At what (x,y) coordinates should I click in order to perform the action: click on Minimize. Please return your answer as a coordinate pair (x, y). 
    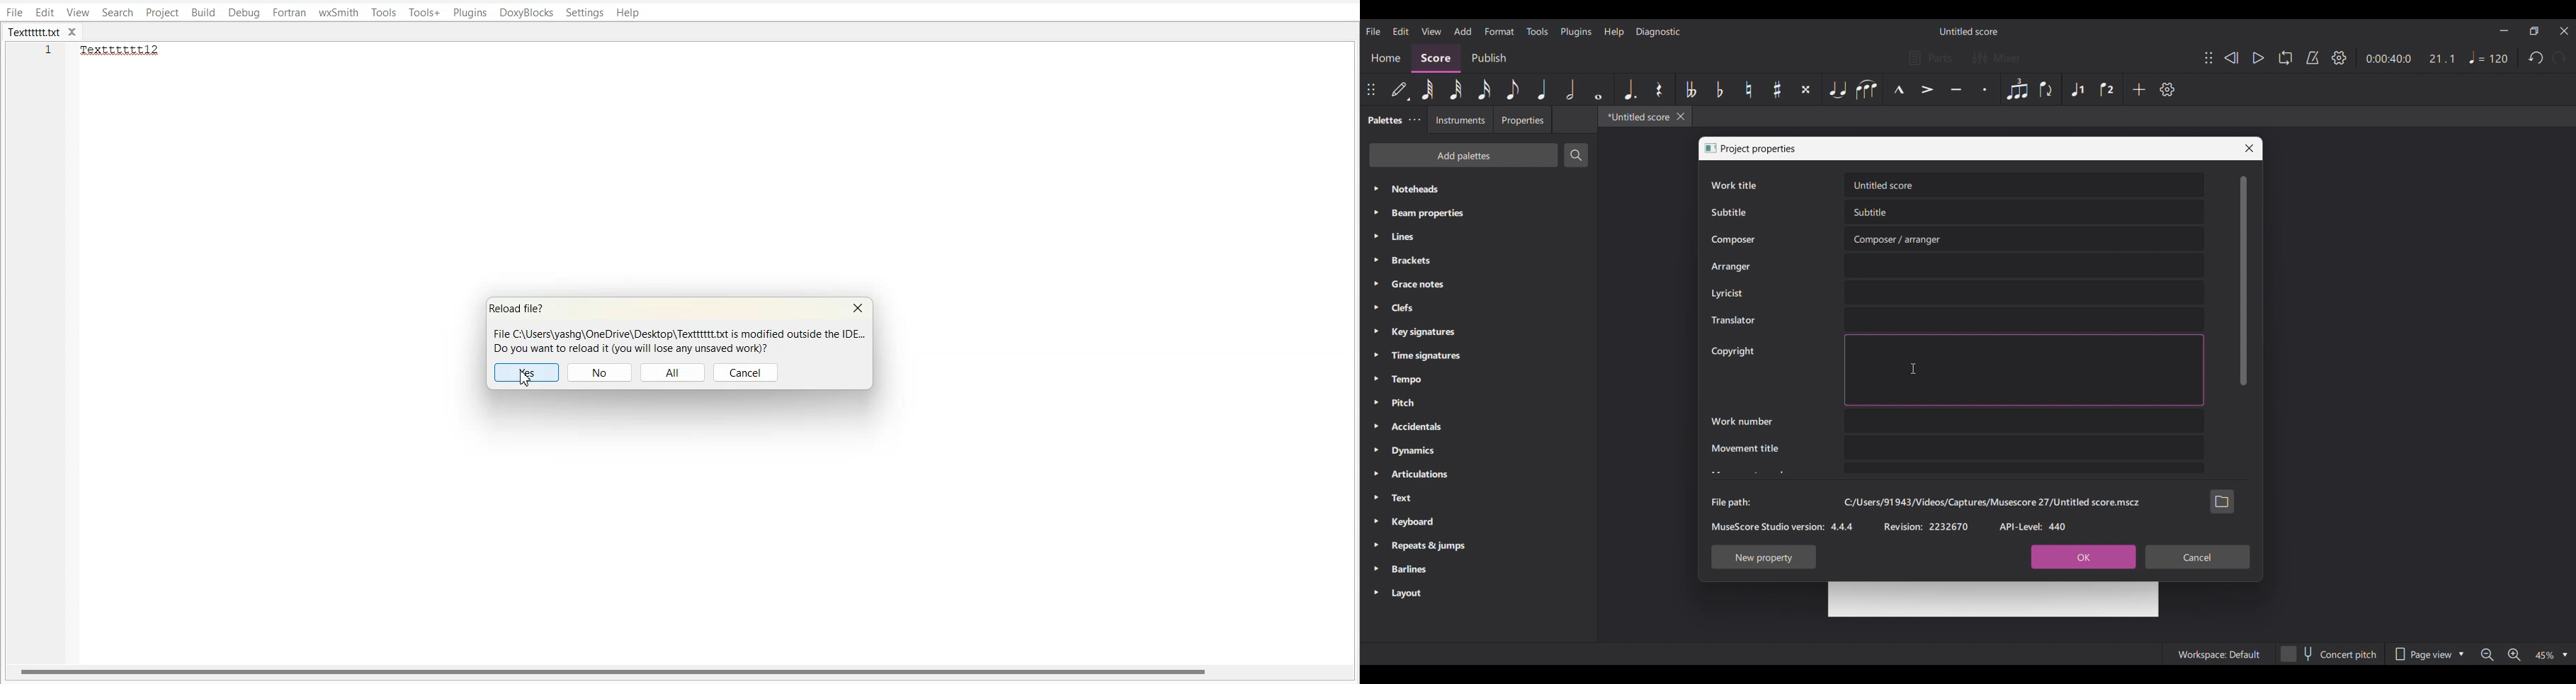
    Looking at the image, I should click on (2505, 30).